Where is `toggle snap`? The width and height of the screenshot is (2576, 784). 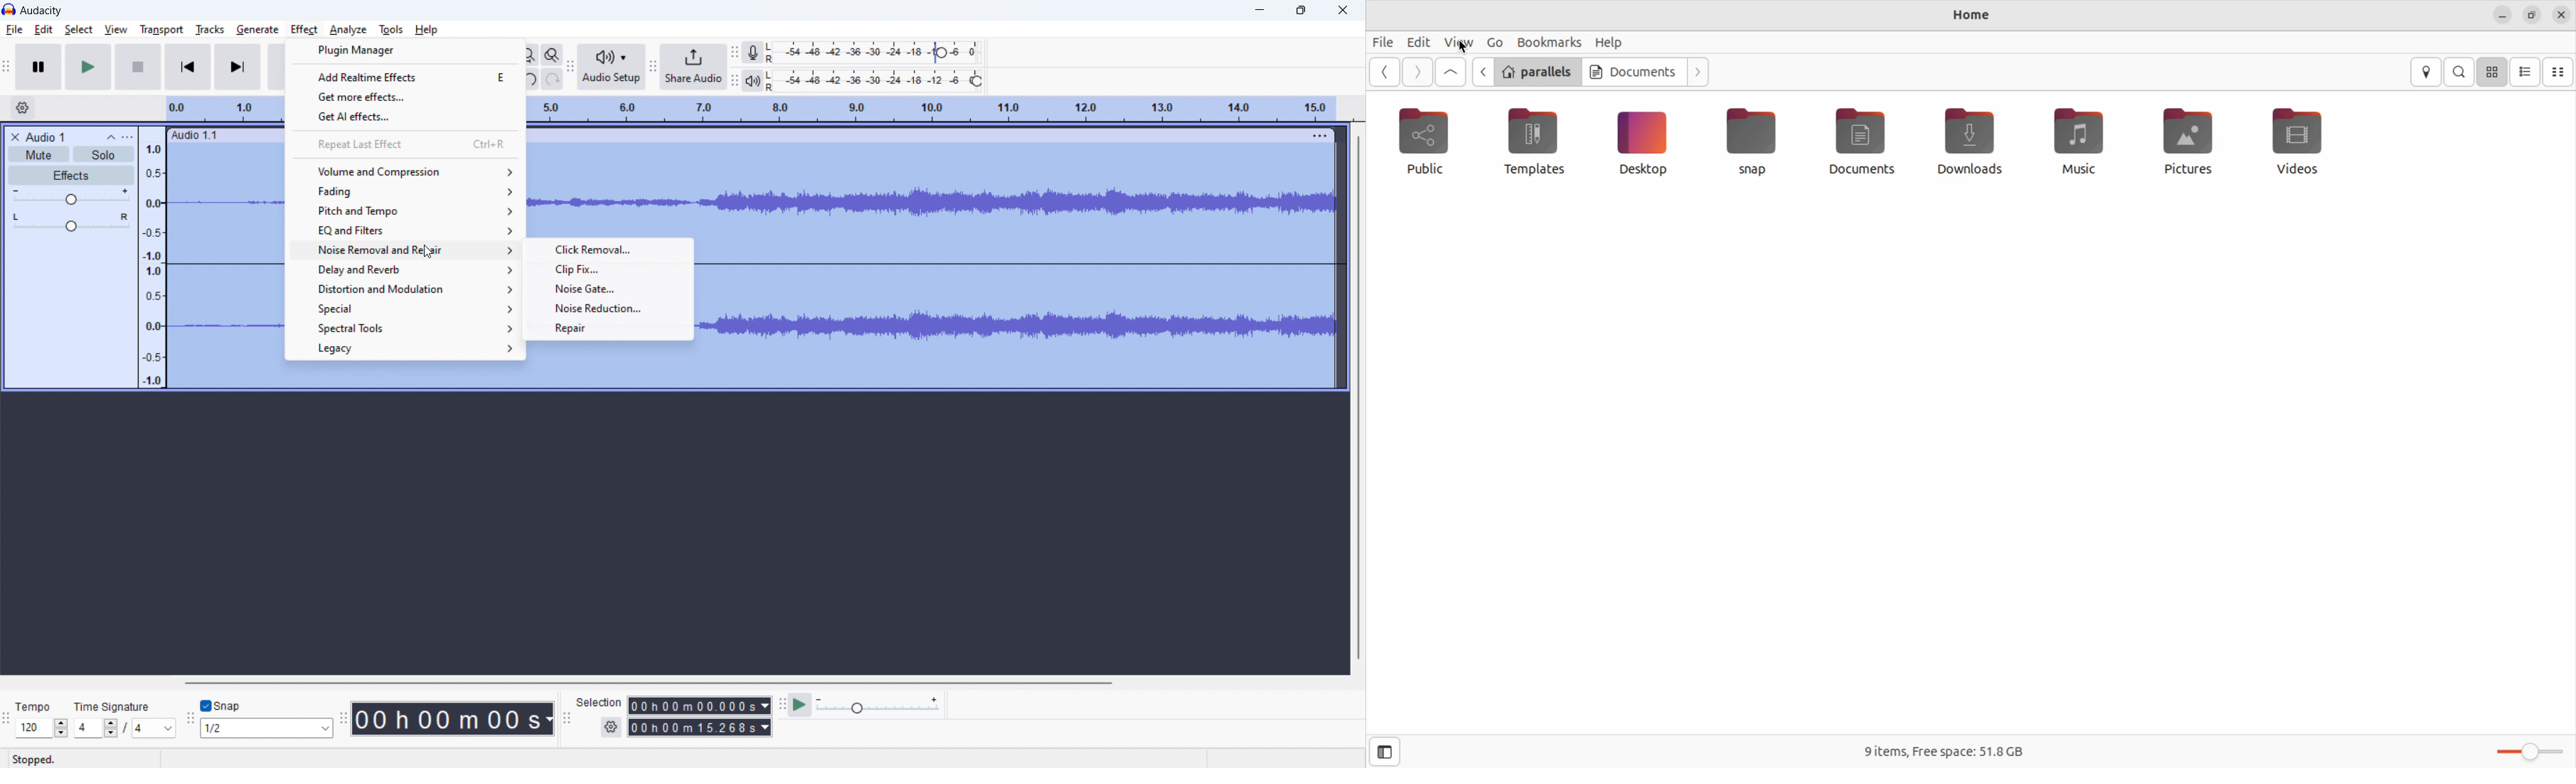 toggle snap is located at coordinates (220, 705).